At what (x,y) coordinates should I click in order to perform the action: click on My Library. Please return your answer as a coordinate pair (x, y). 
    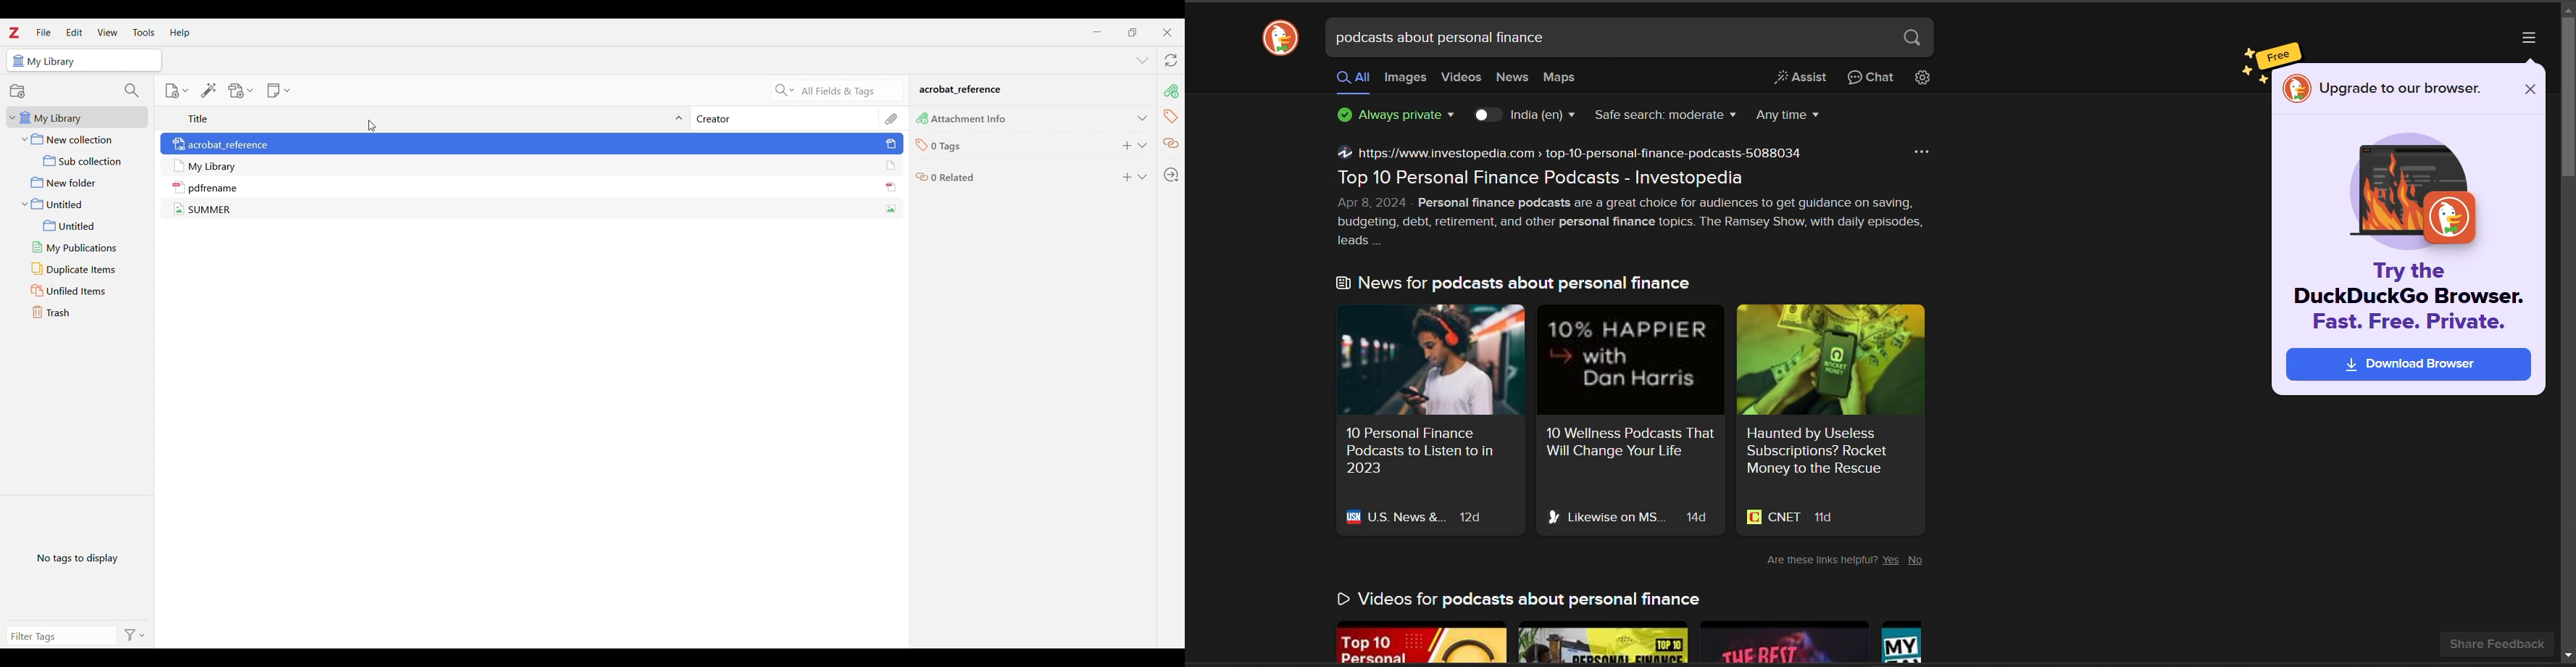
    Looking at the image, I should click on (214, 166).